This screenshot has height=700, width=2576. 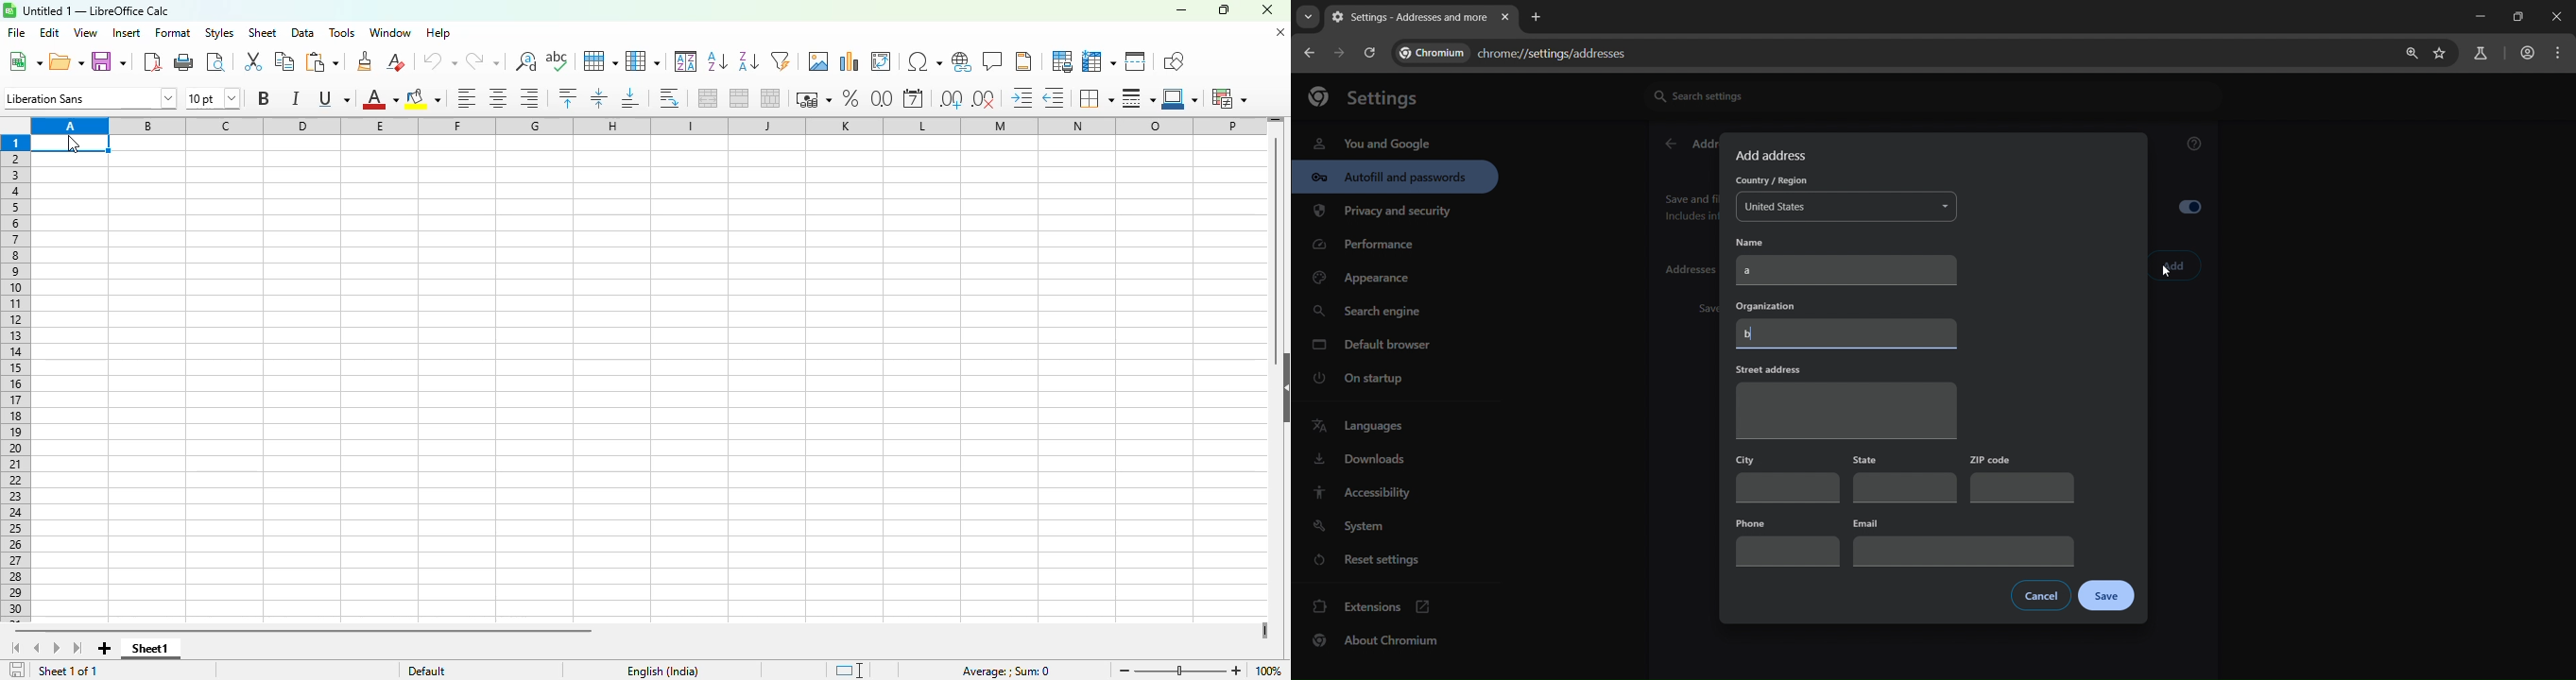 I want to click on show, so click(x=1282, y=387).